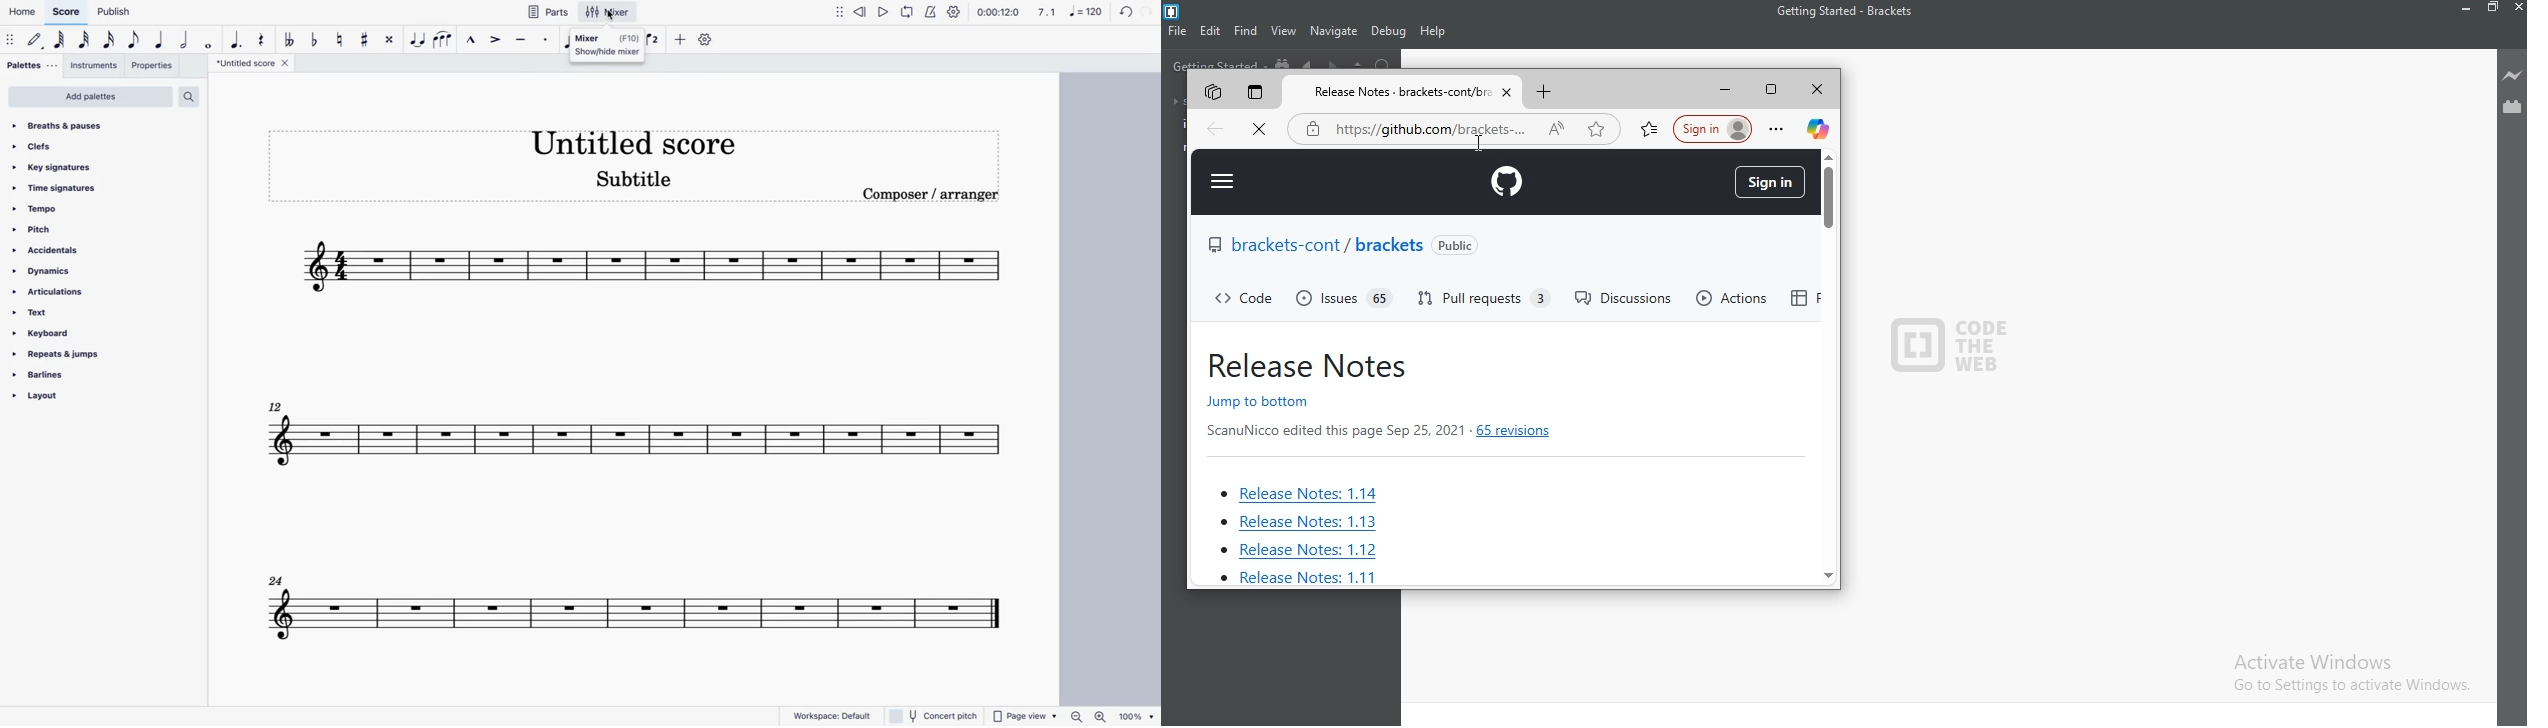 The height and width of the screenshot is (728, 2548). I want to click on logo, so click(1951, 345).